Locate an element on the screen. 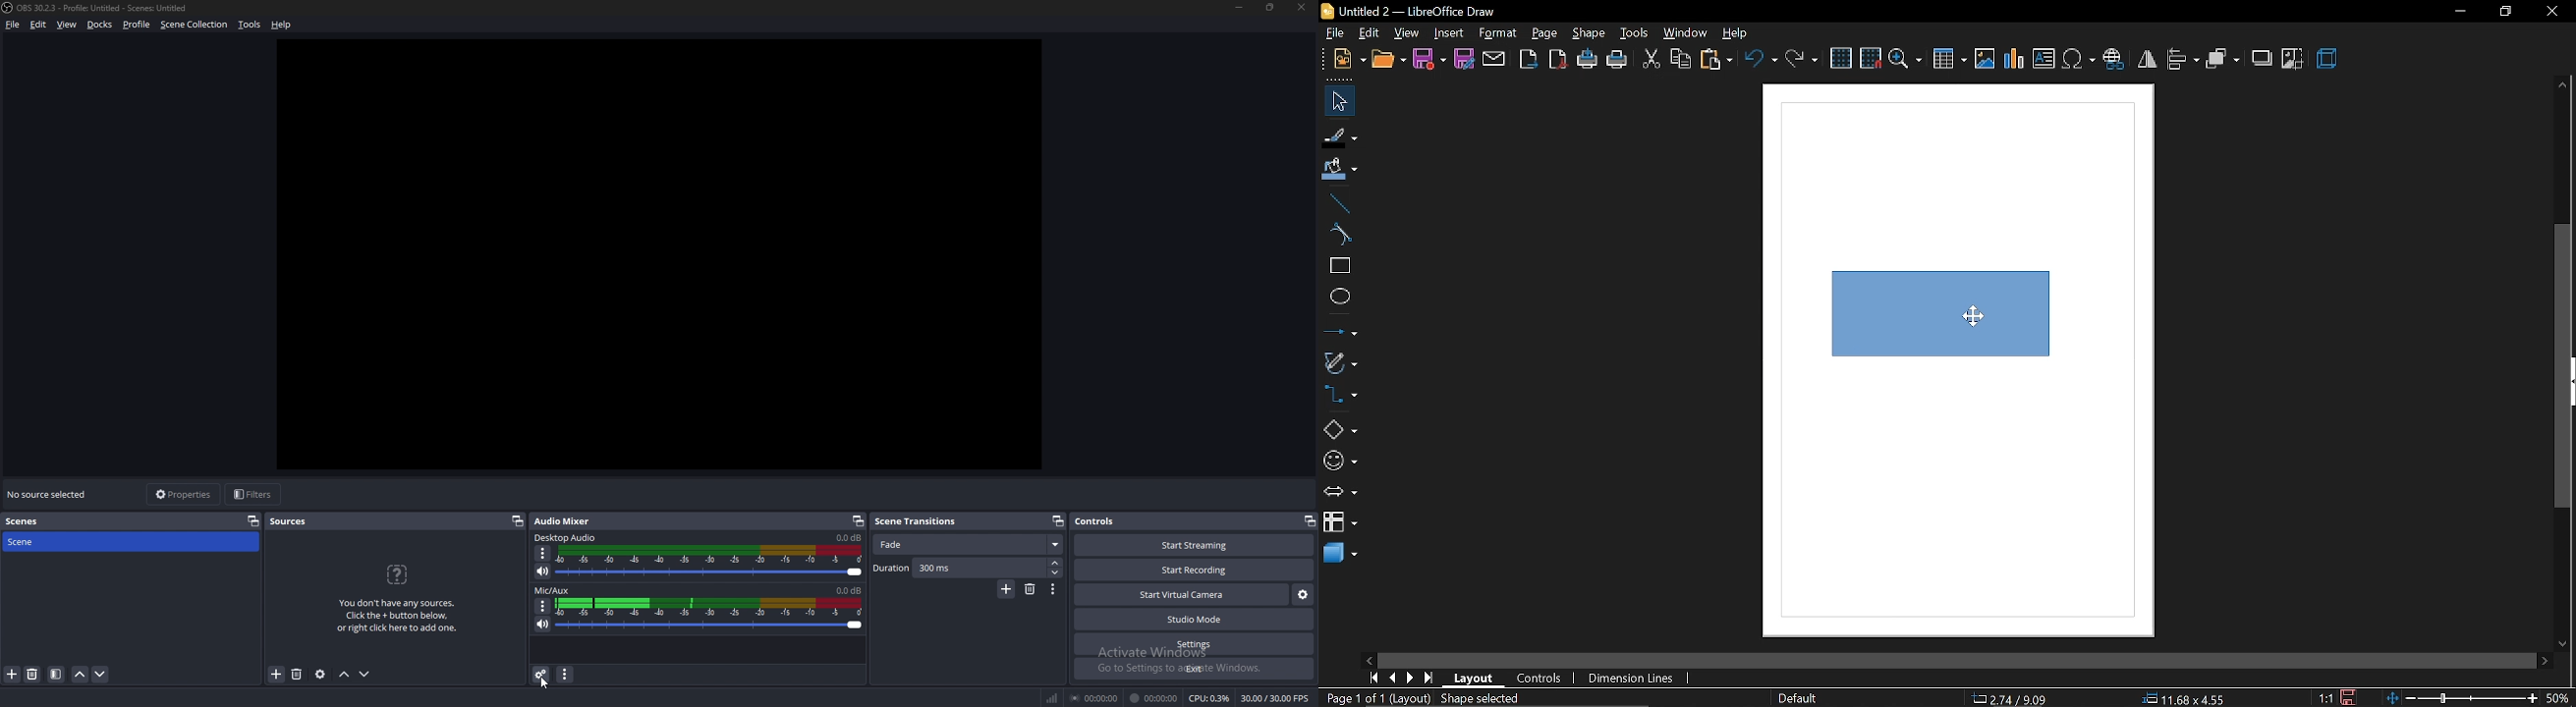  You don't have any sources.
Click the + button below,
or right click here to add one. is located at coordinates (402, 599).